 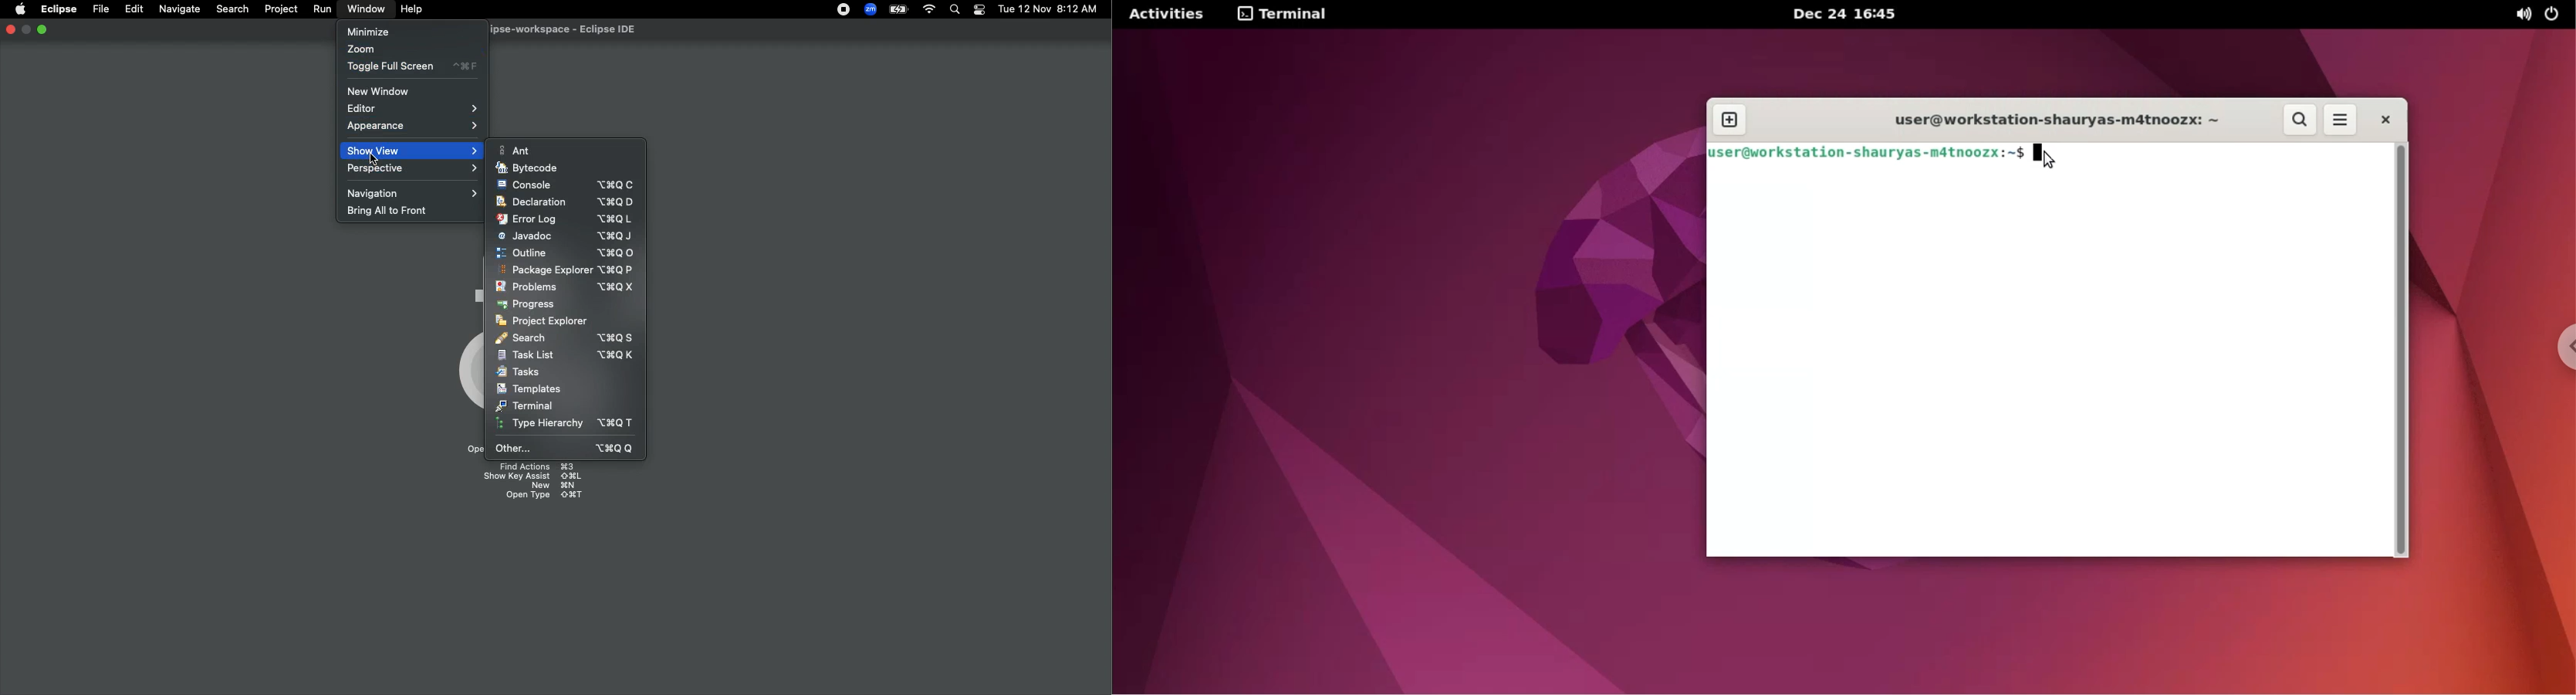 What do you see at coordinates (410, 171) in the screenshot?
I see `Perspective` at bounding box center [410, 171].